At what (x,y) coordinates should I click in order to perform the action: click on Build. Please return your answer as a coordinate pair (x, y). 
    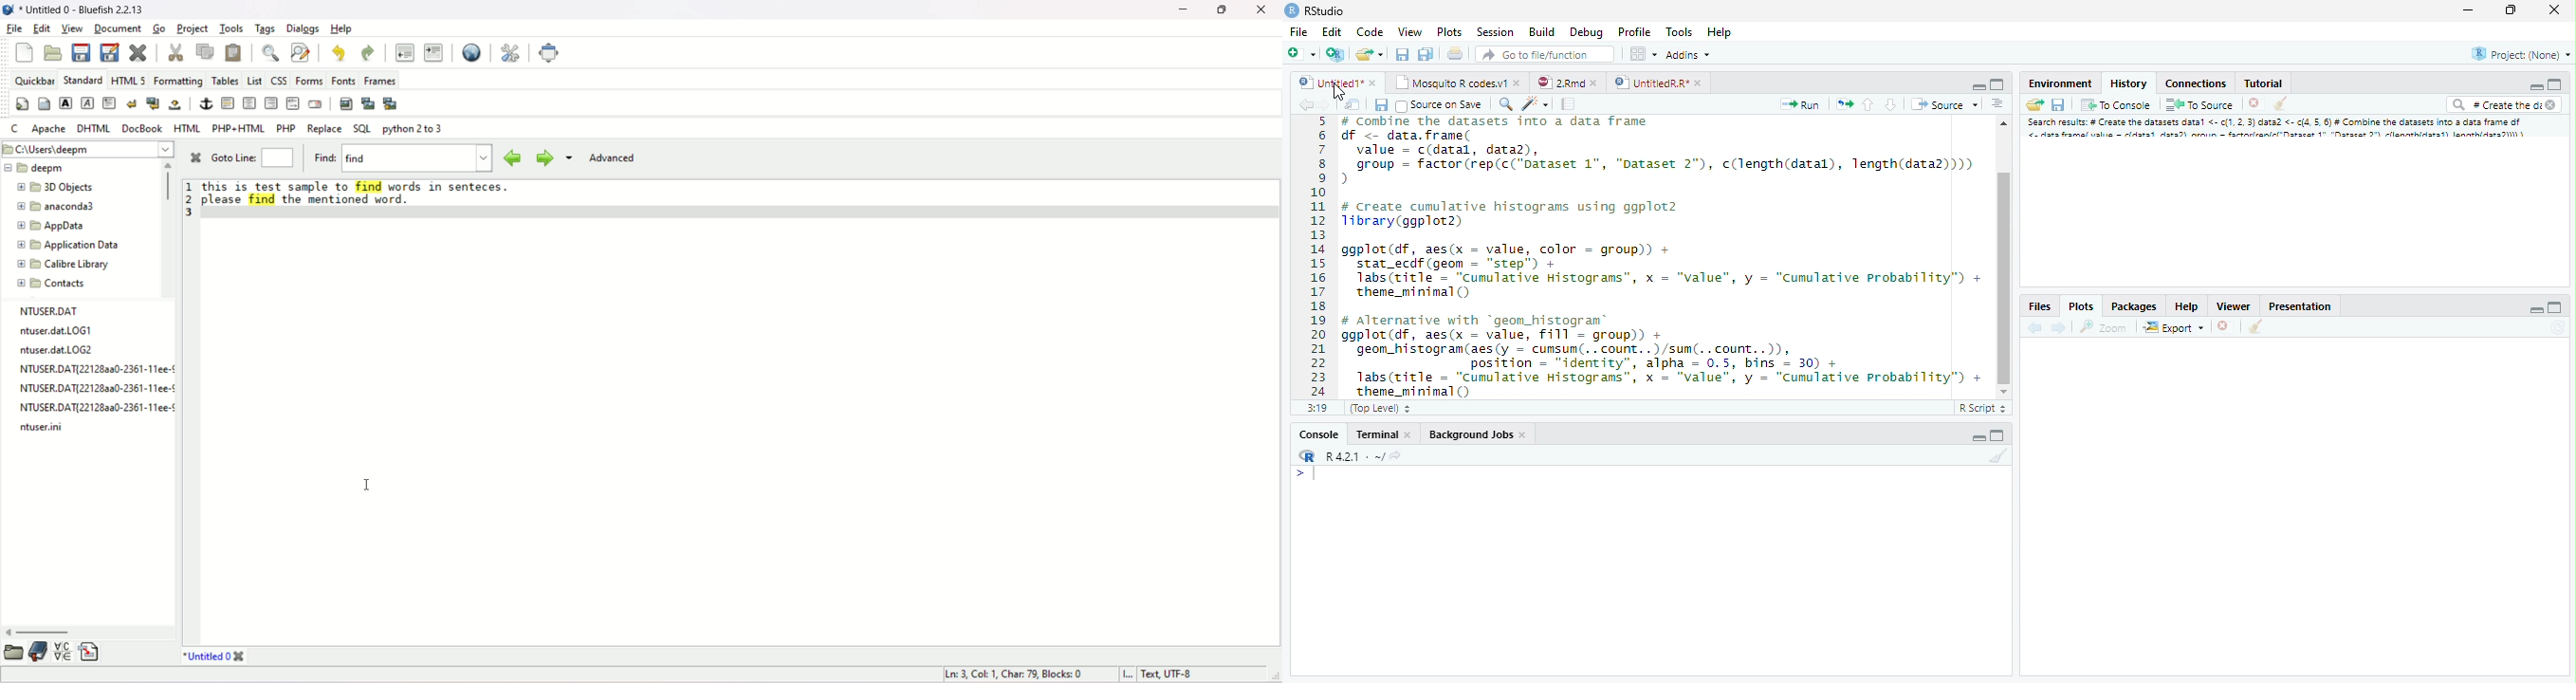
    Looking at the image, I should click on (1543, 32).